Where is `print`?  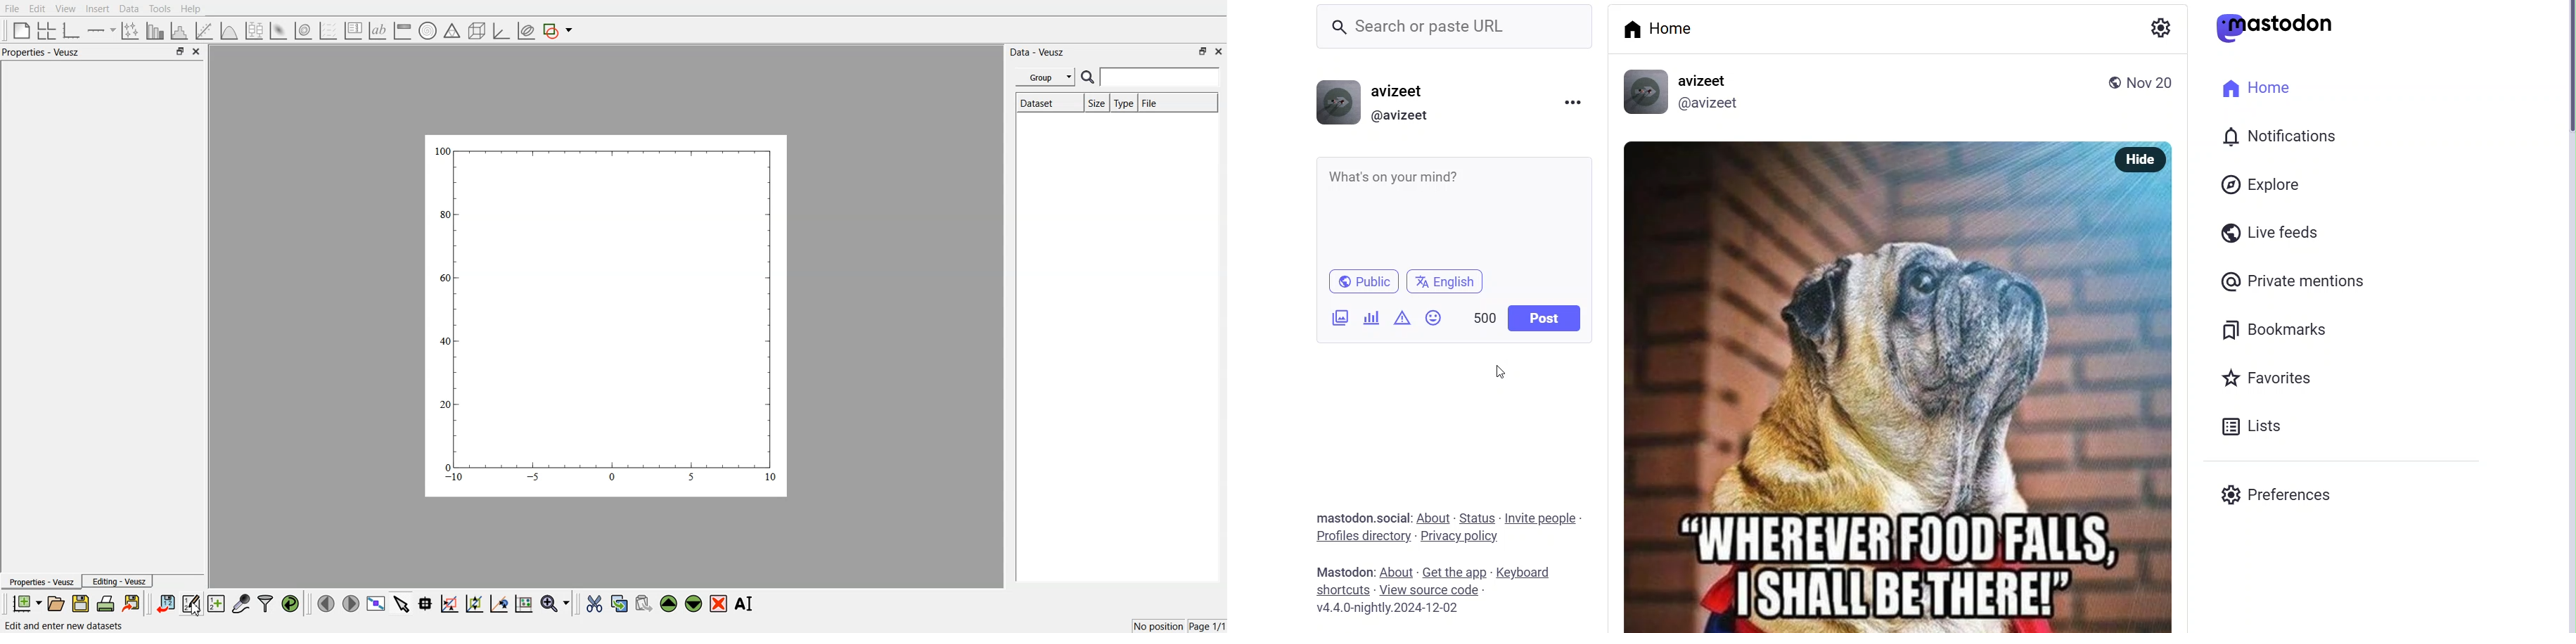 print is located at coordinates (109, 603).